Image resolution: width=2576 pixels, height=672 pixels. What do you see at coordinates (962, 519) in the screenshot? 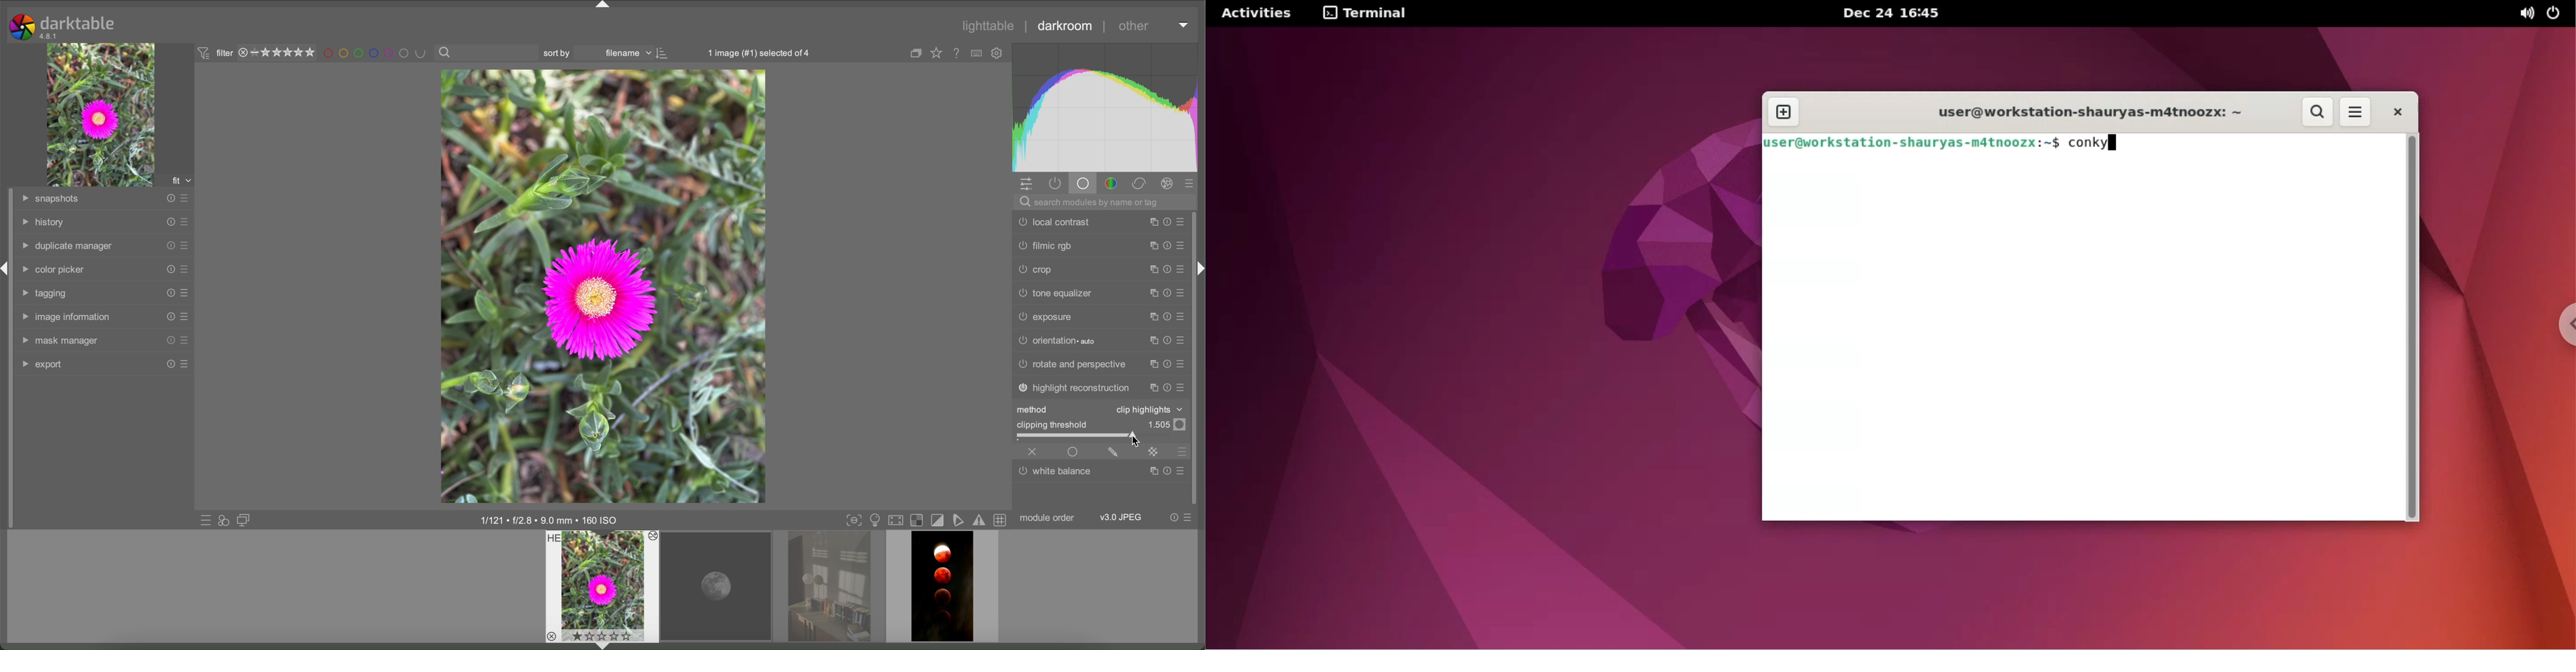
I see `softproofing` at bounding box center [962, 519].